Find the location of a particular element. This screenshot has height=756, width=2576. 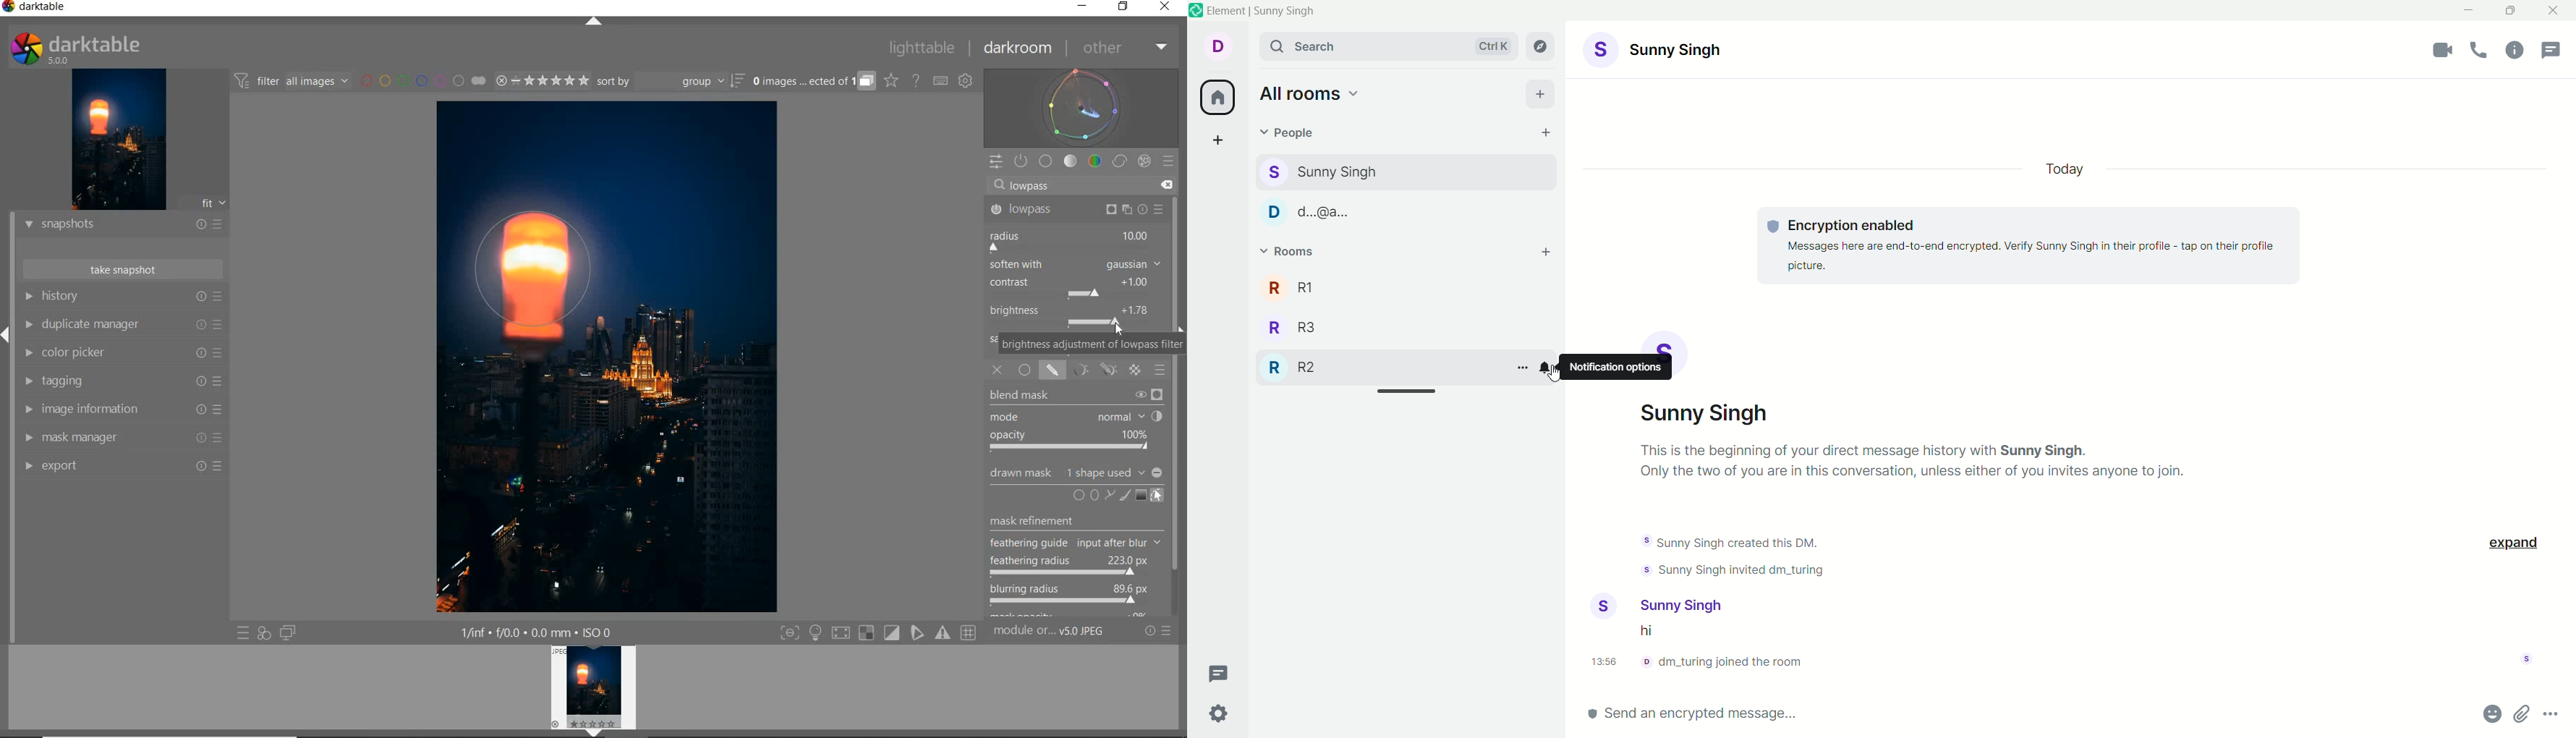

EXPAND/COLLAPSE is located at coordinates (7, 332).